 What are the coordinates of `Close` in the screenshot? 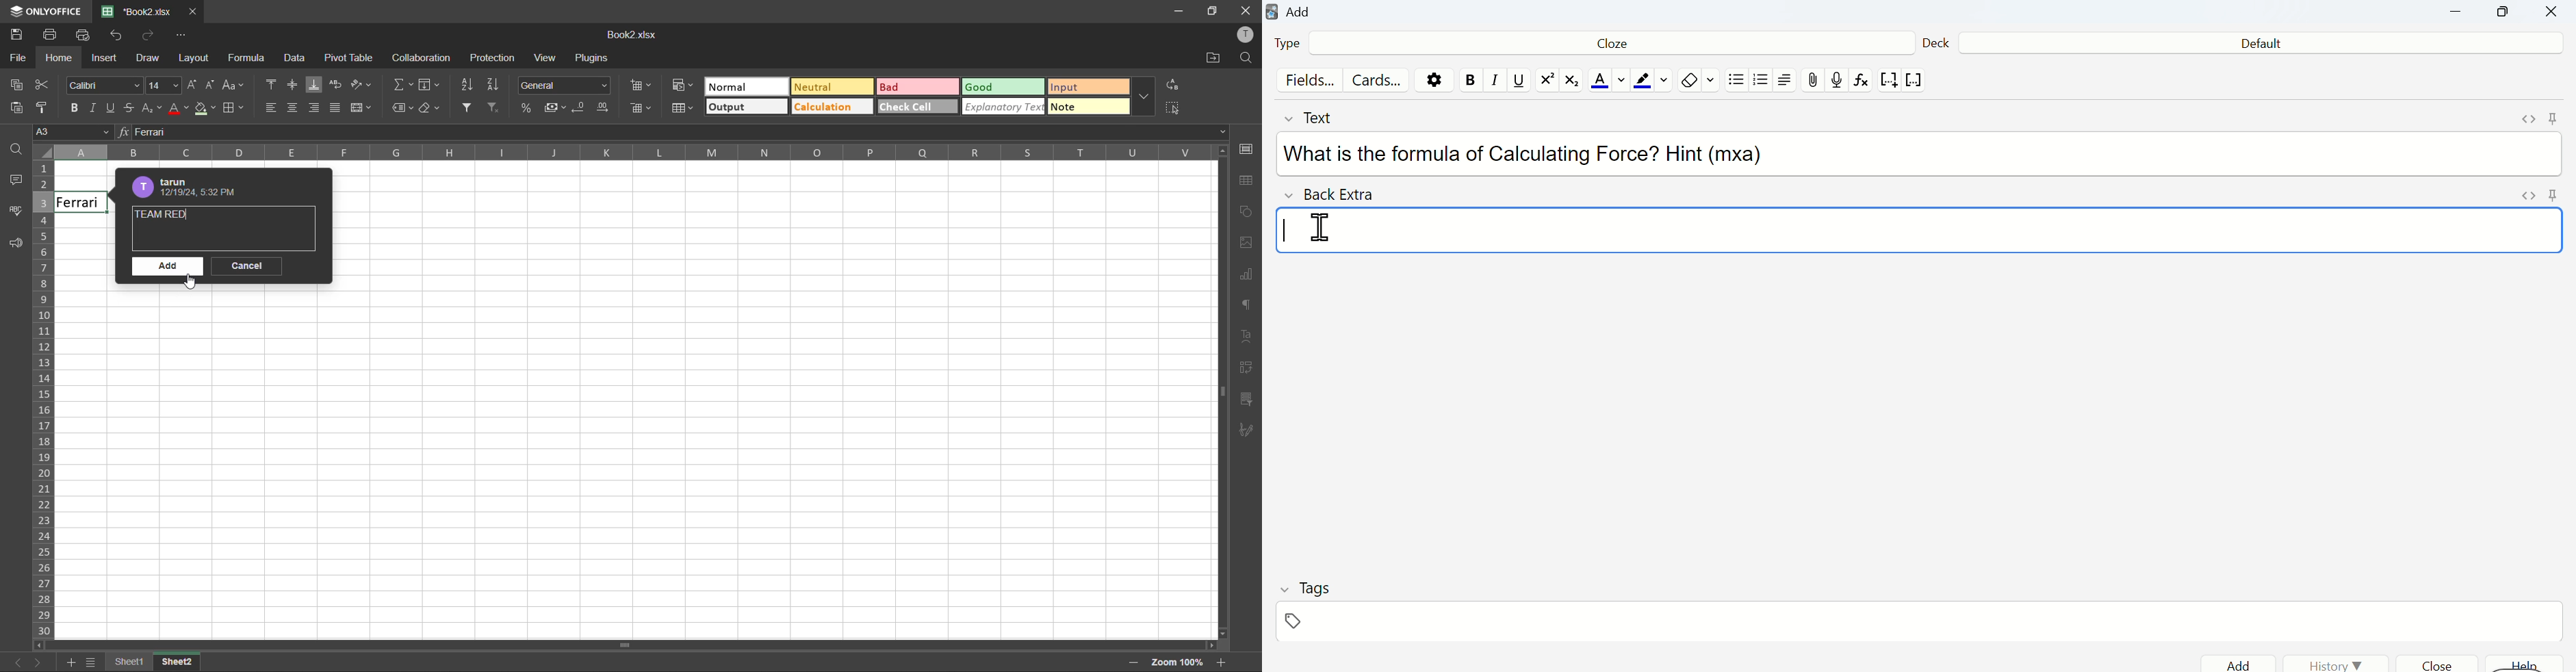 It's located at (2550, 14).